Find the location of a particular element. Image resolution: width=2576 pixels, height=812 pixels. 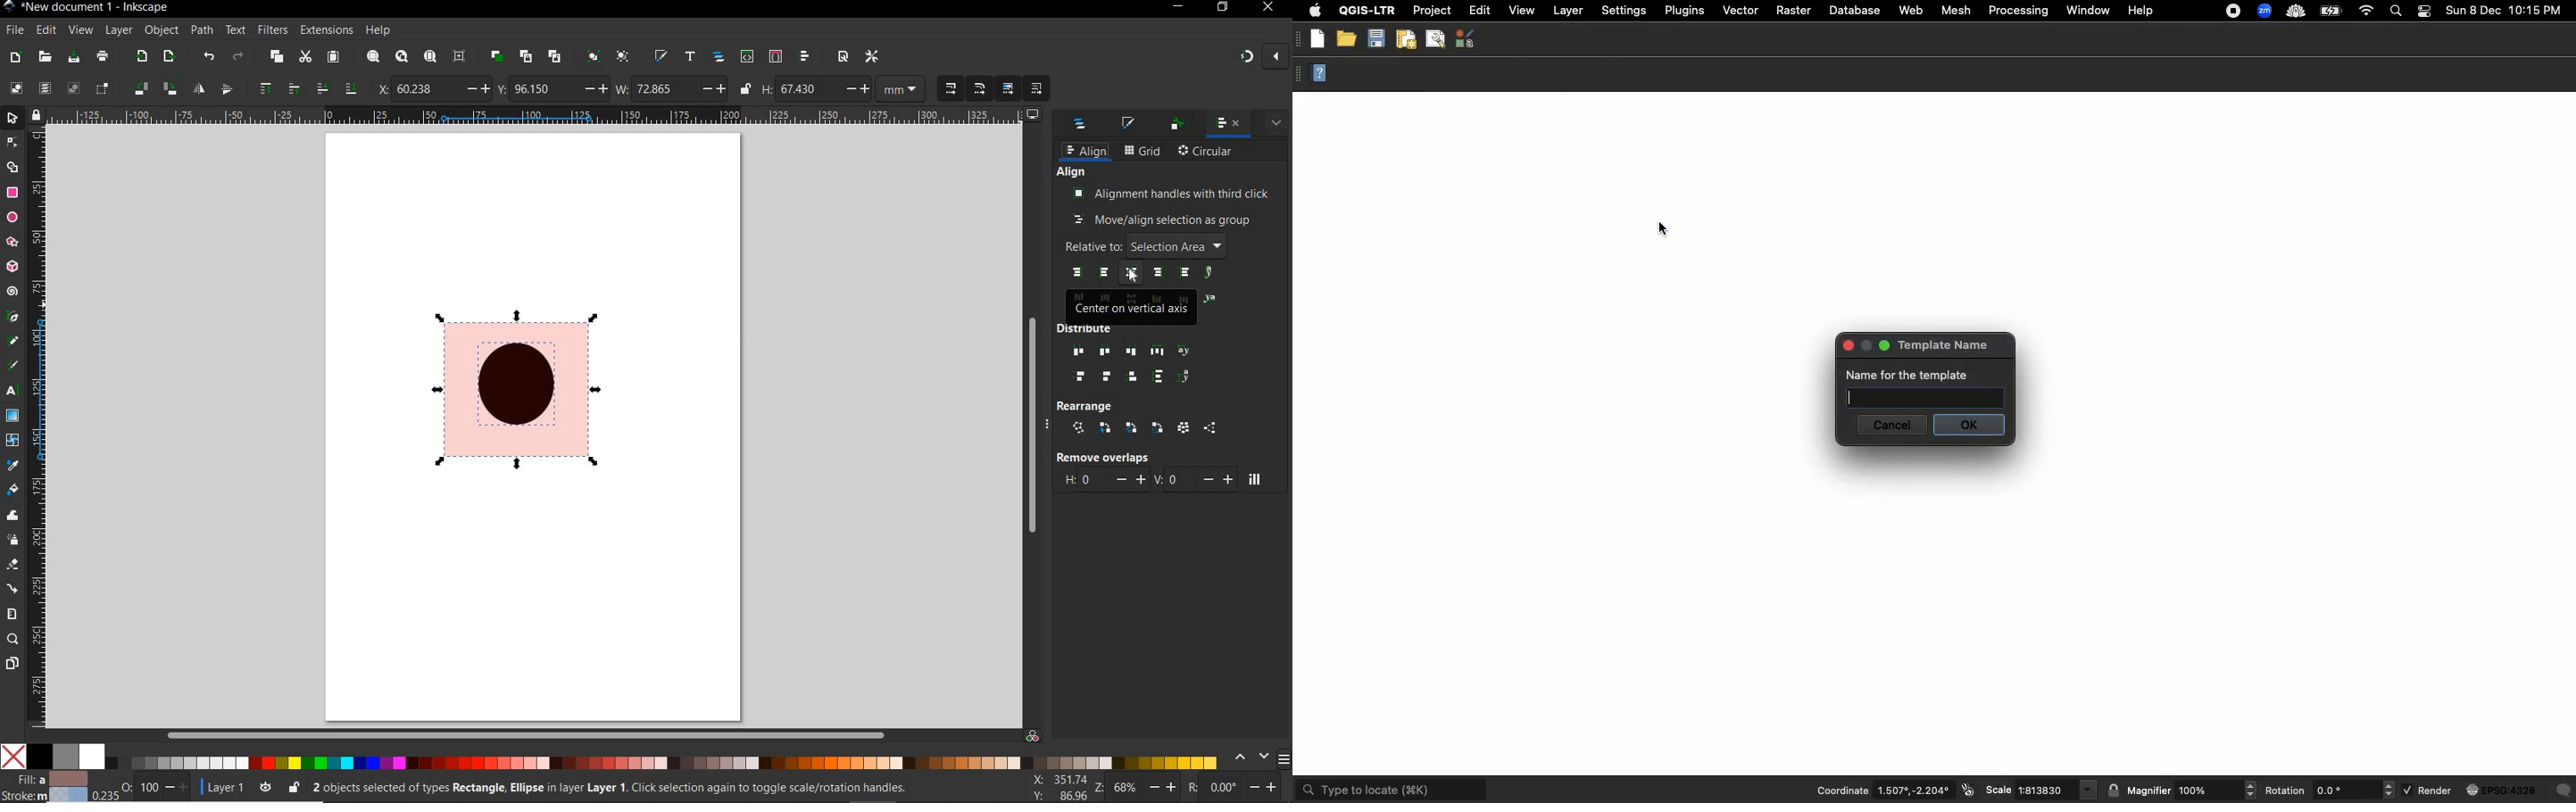

redo is located at coordinates (238, 56).